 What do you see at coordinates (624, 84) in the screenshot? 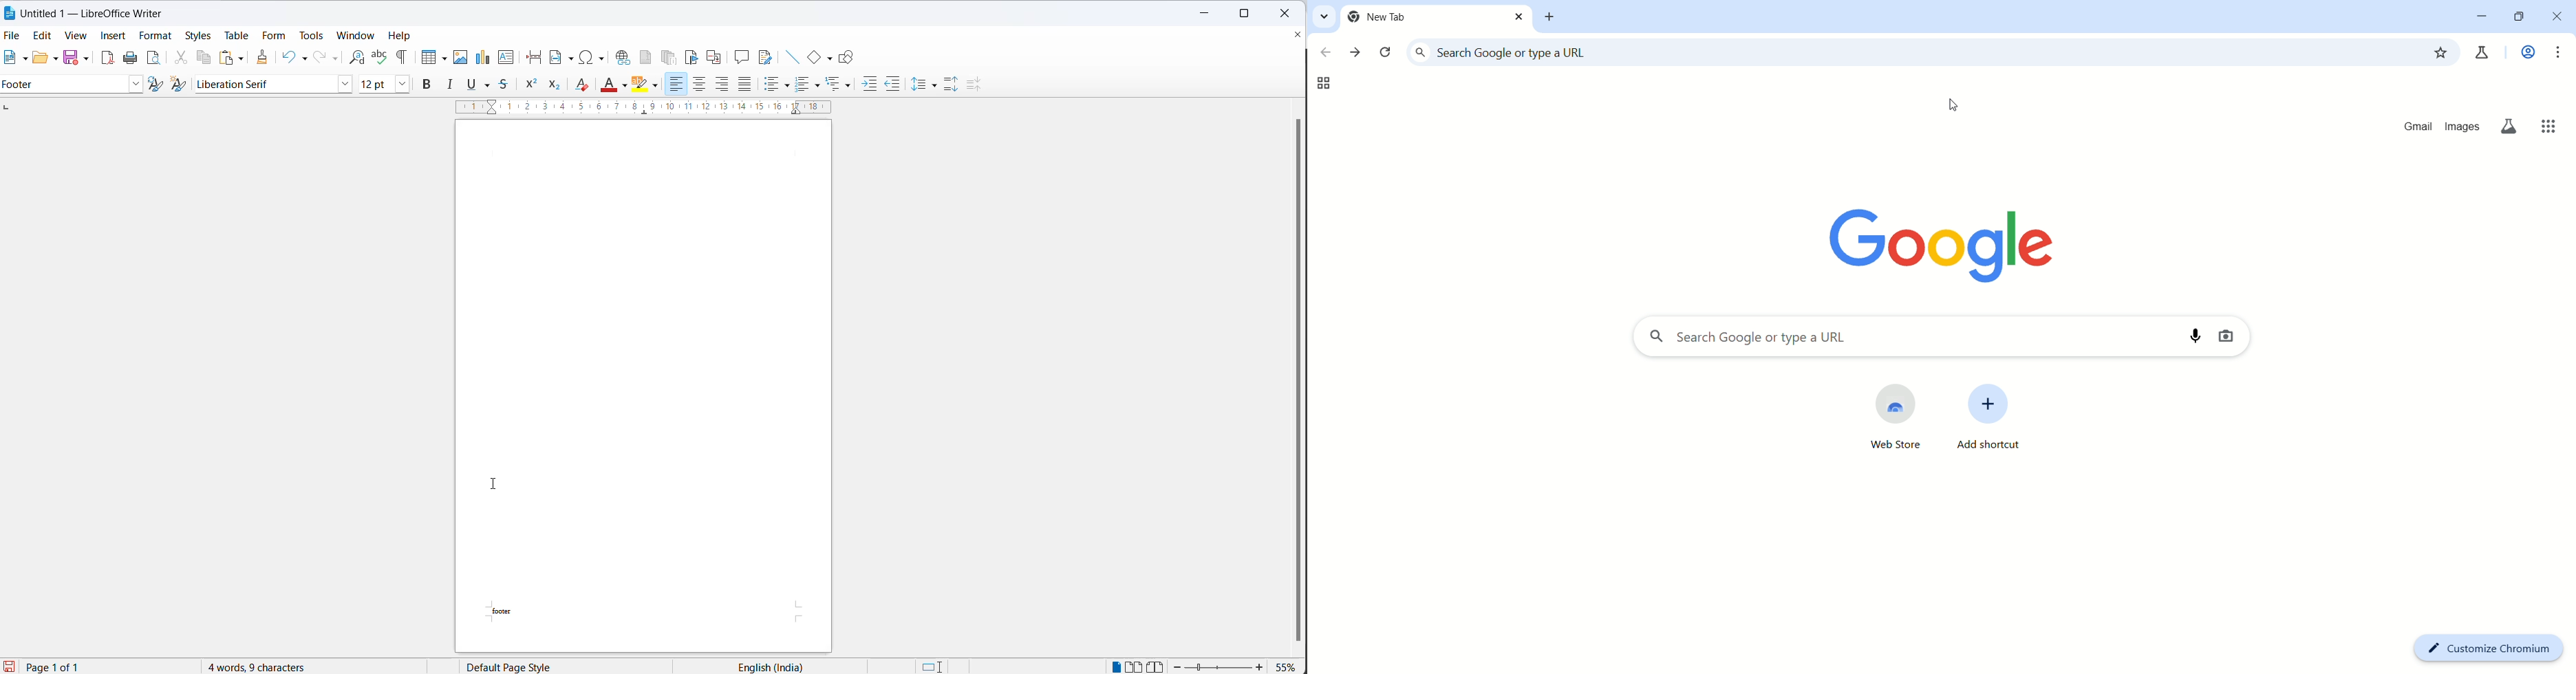
I see `font color options` at bounding box center [624, 84].